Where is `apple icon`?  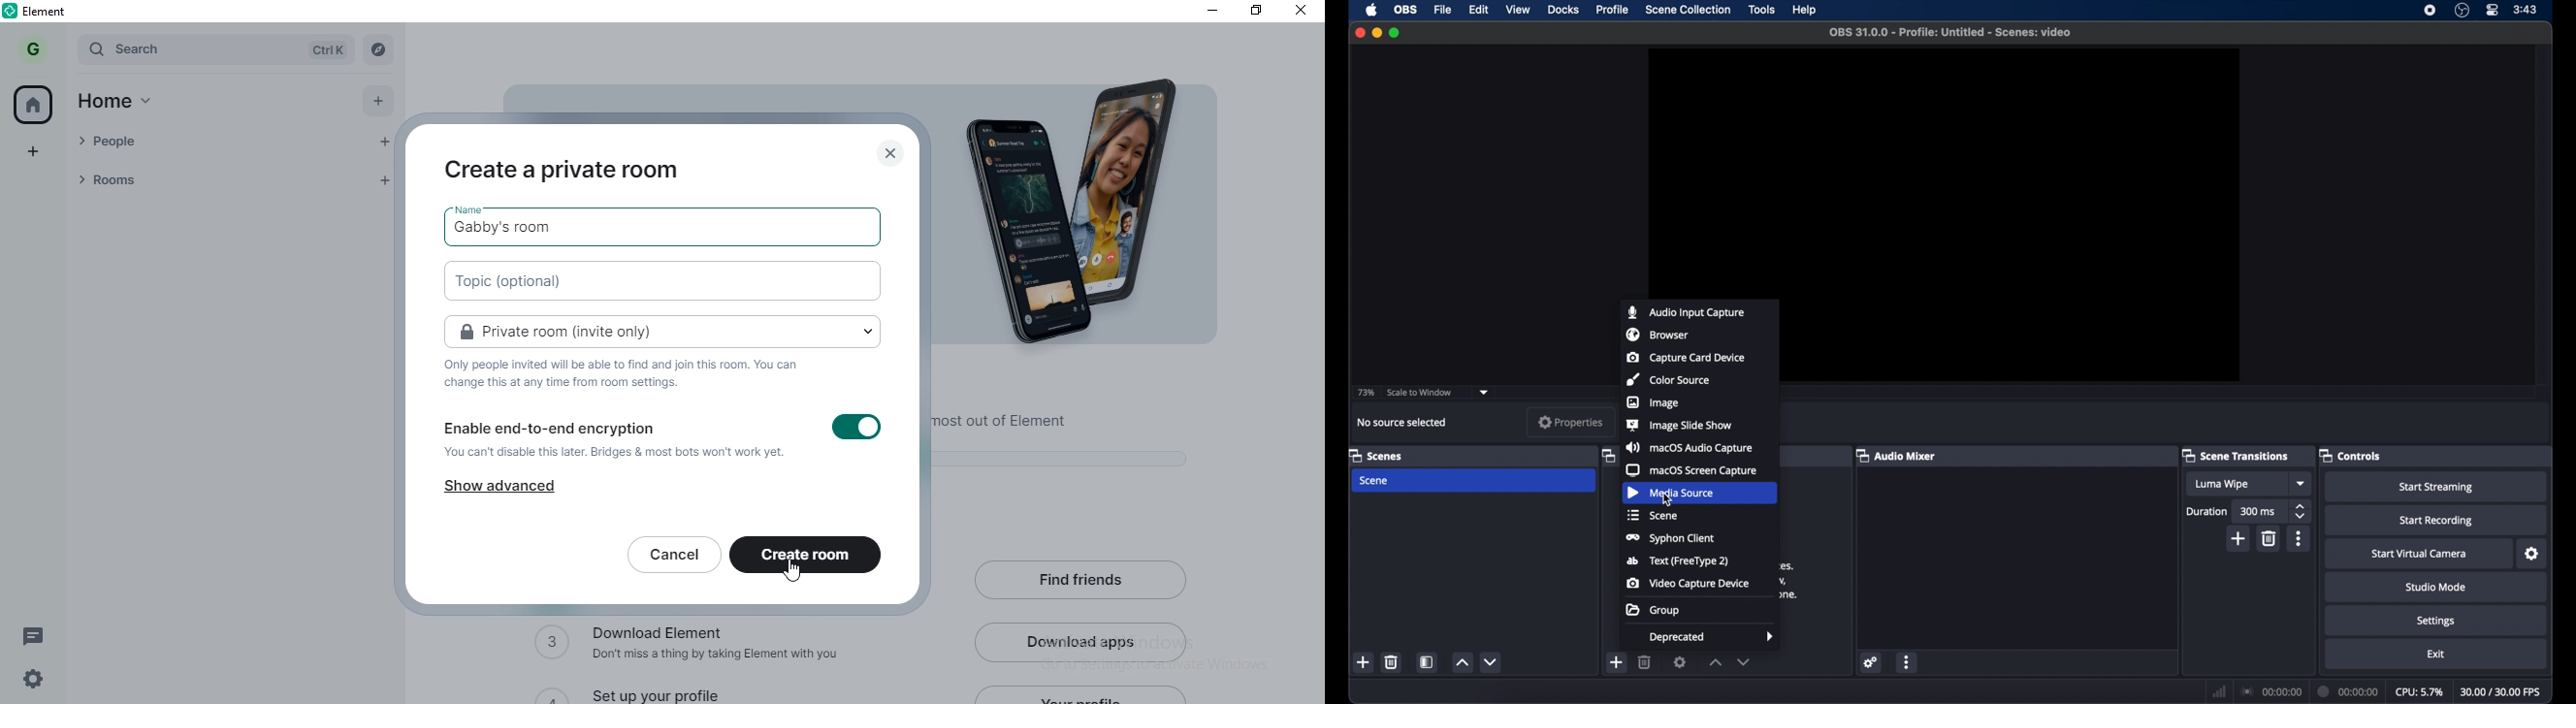 apple icon is located at coordinates (1372, 10).